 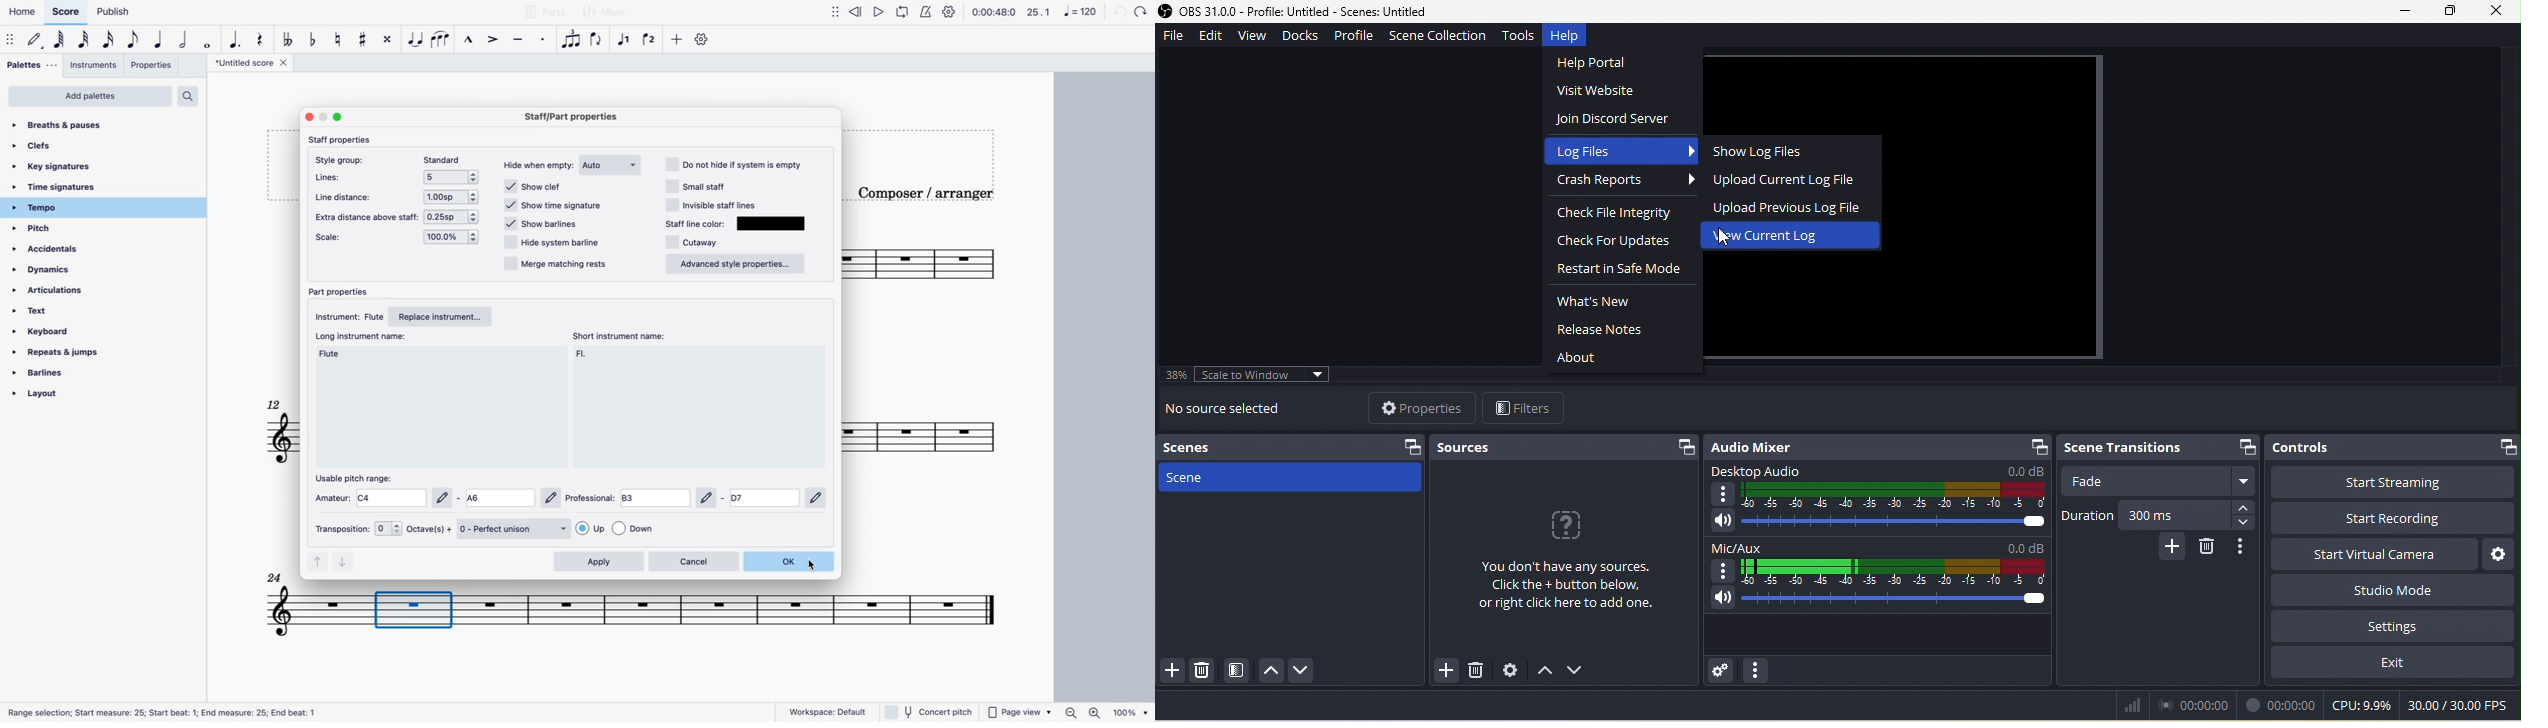 I want to click on 30.00/30.00 fps, so click(x=2461, y=707).